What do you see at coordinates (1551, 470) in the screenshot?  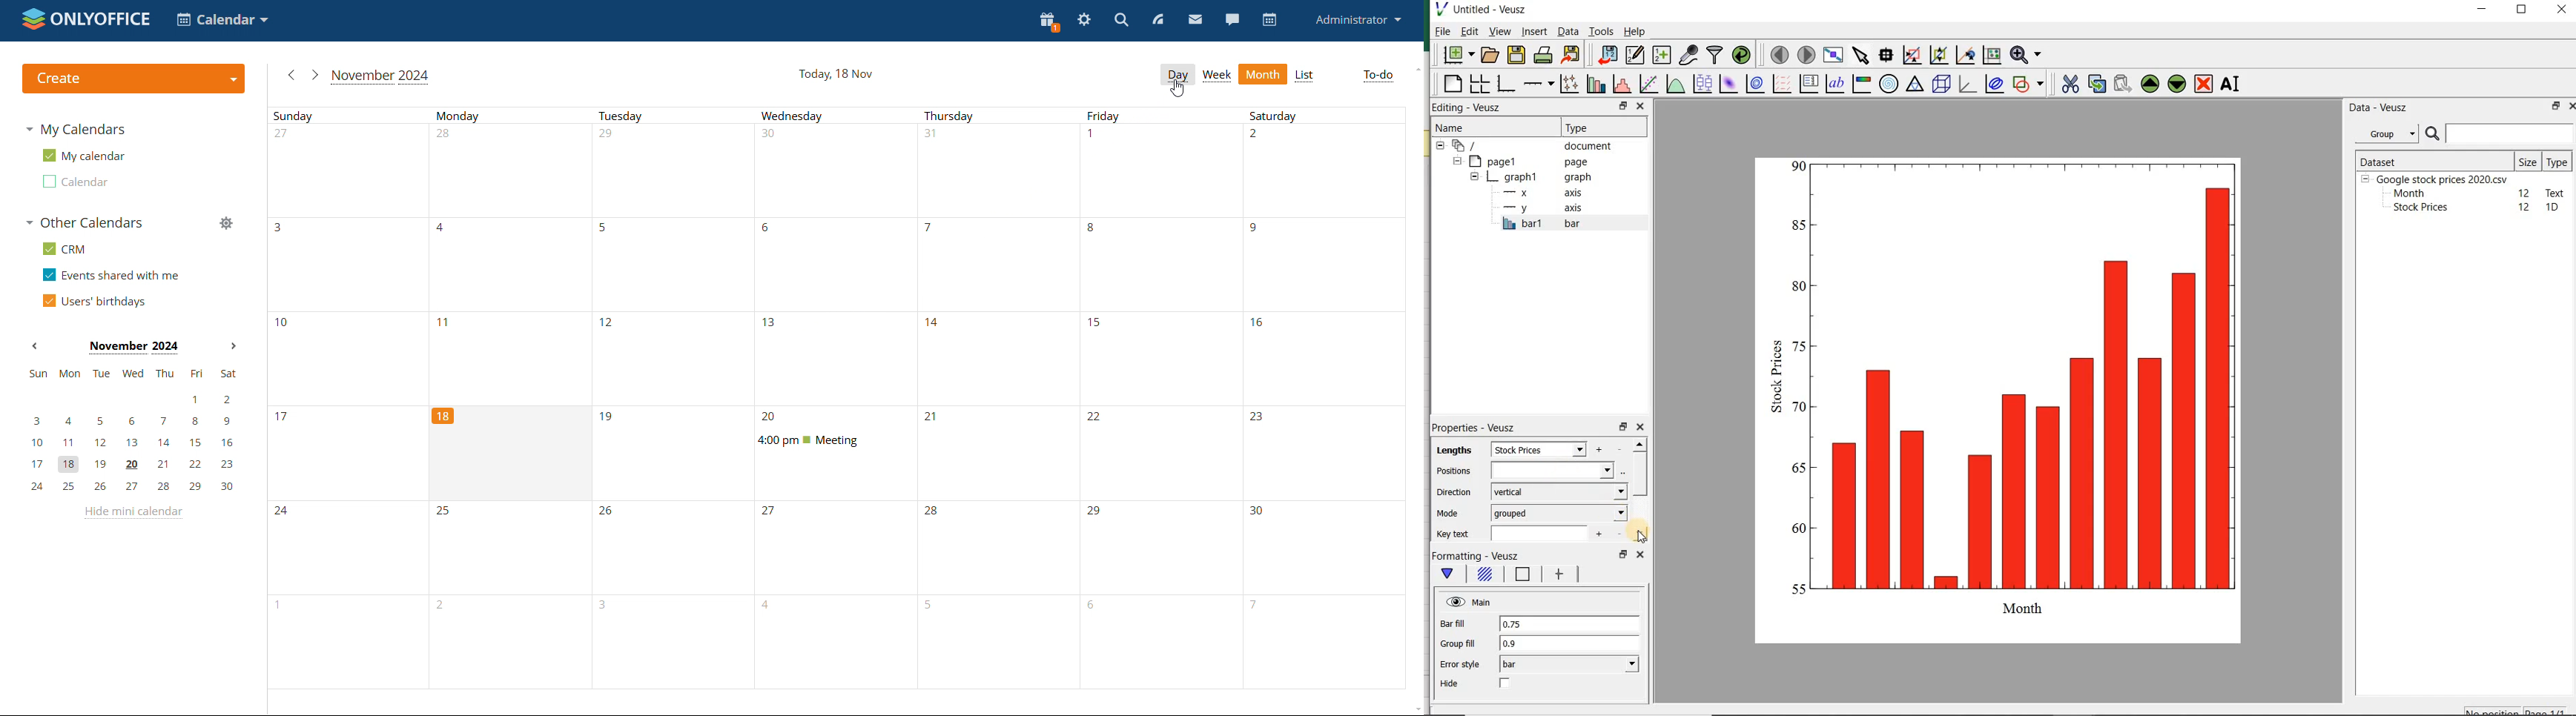 I see `input field` at bounding box center [1551, 470].